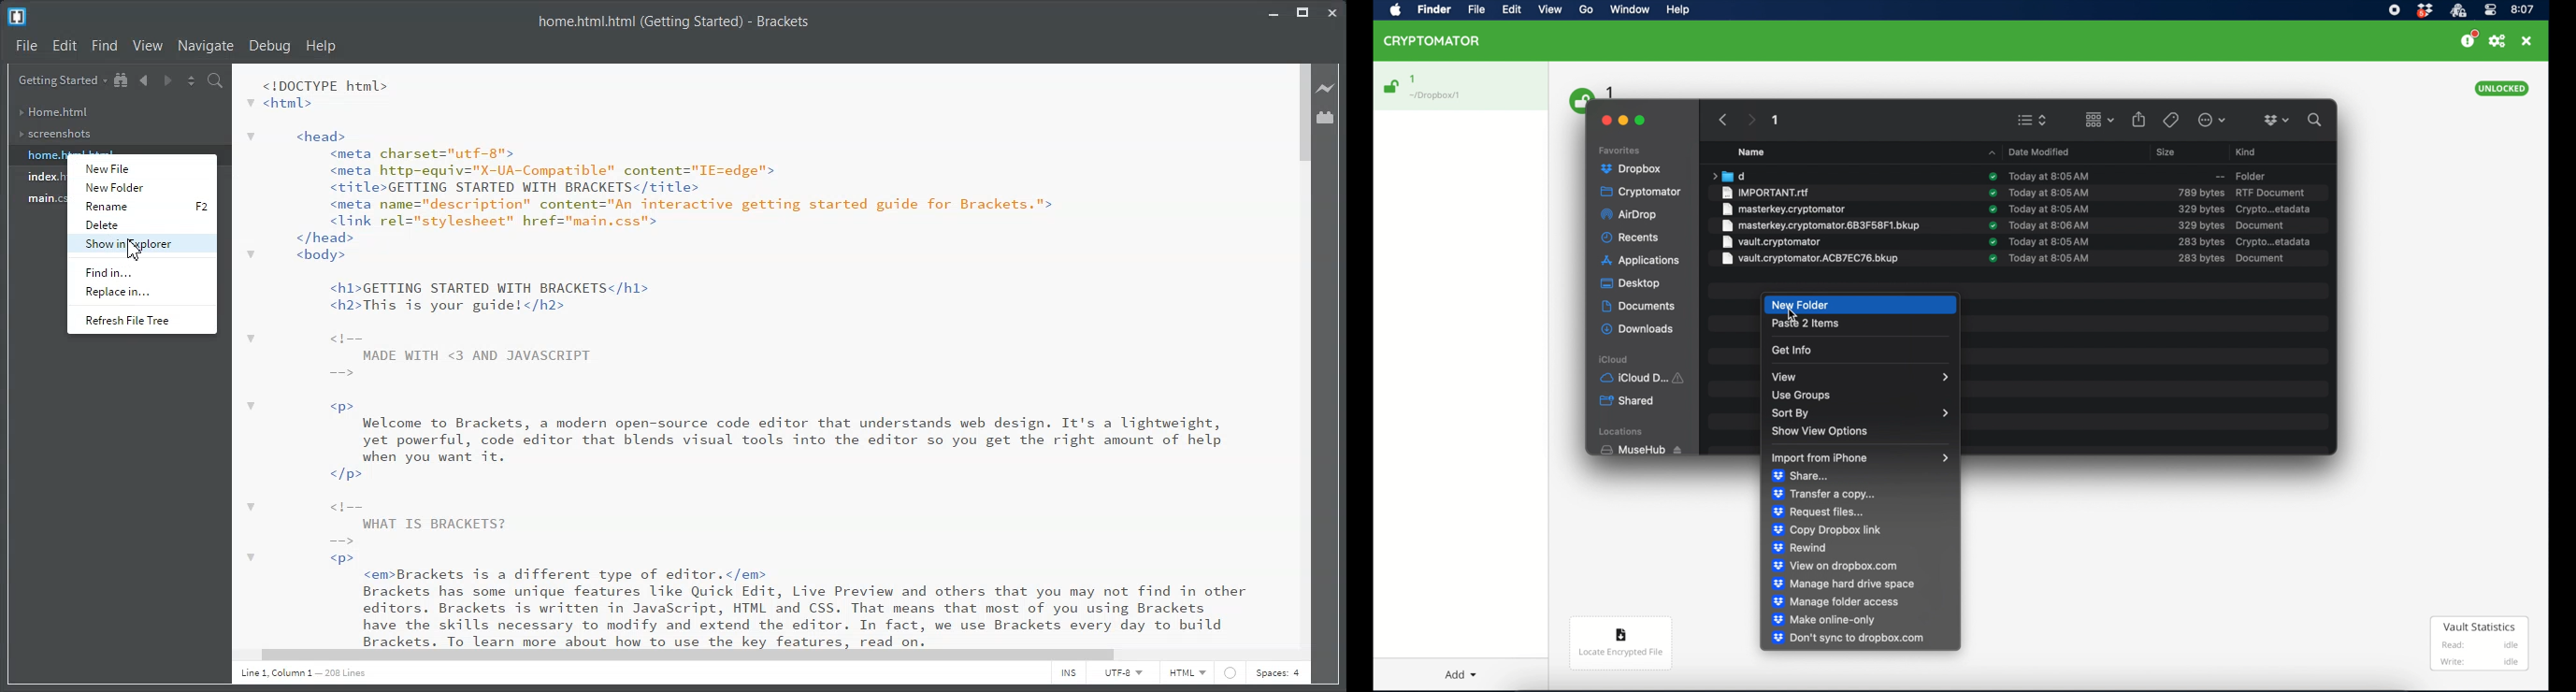 This screenshot has width=2576, height=700. Describe the element at coordinates (2050, 192) in the screenshot. I see `te` at that location.